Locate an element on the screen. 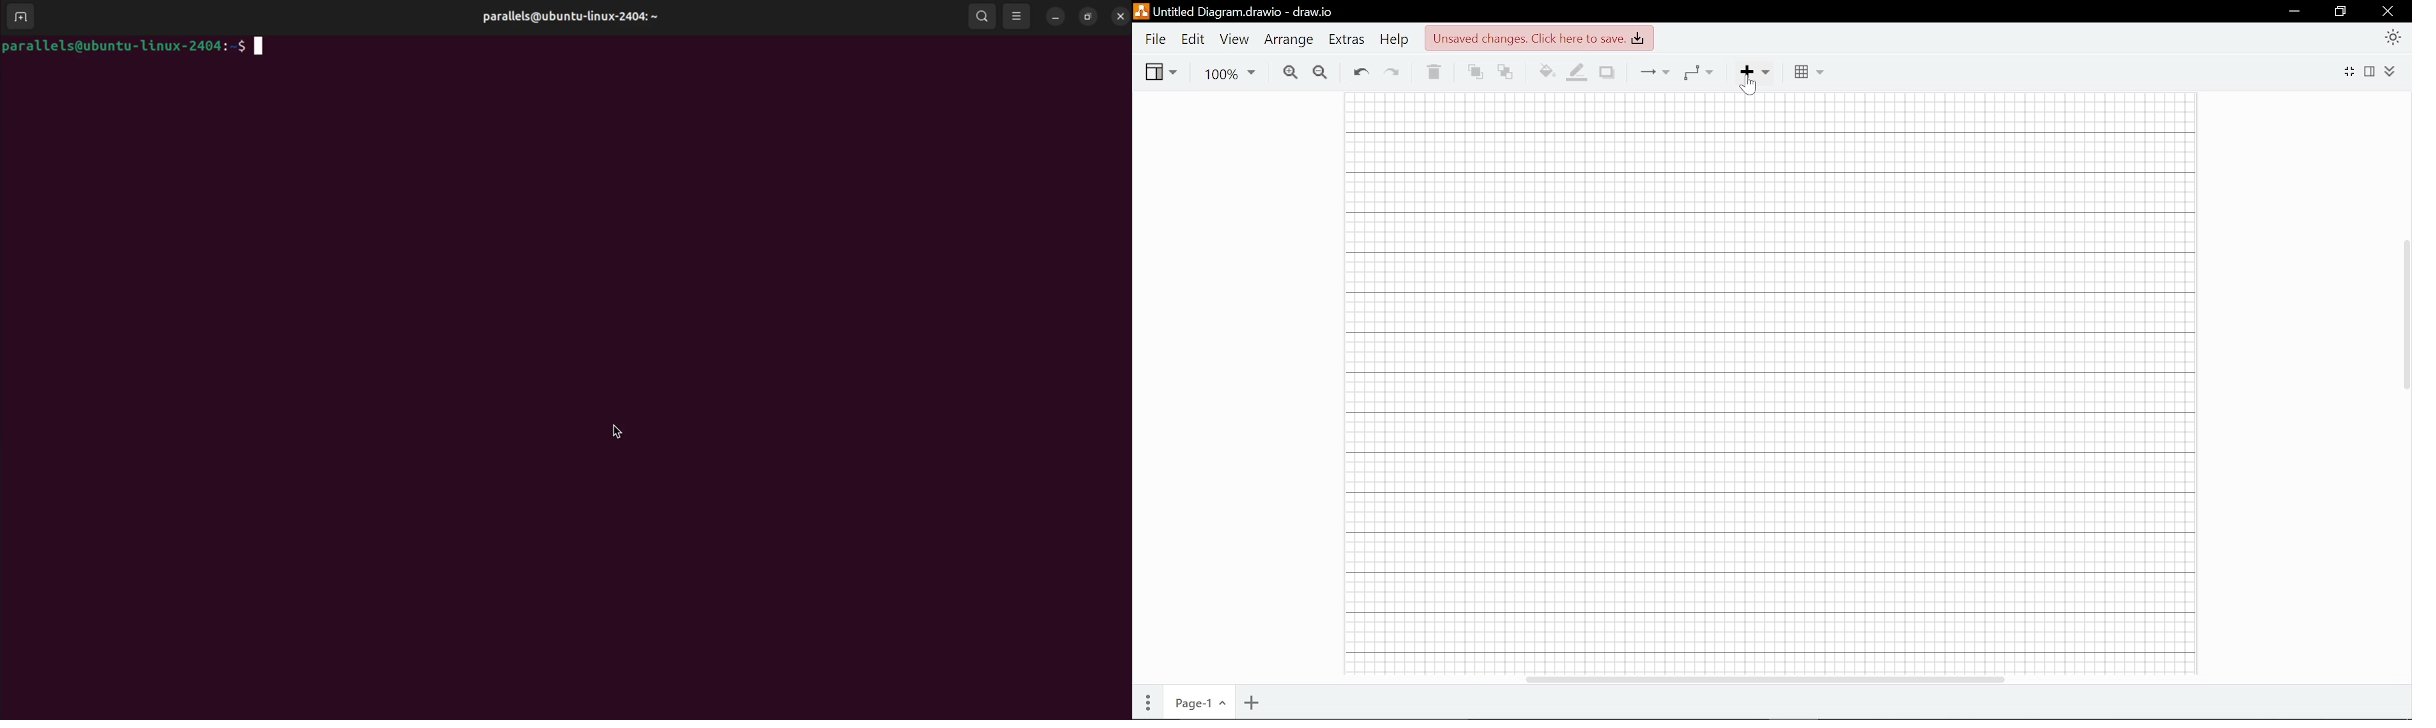 This screenshot has height=728, width=2436. minimize is located at coordinates (1057, 18).